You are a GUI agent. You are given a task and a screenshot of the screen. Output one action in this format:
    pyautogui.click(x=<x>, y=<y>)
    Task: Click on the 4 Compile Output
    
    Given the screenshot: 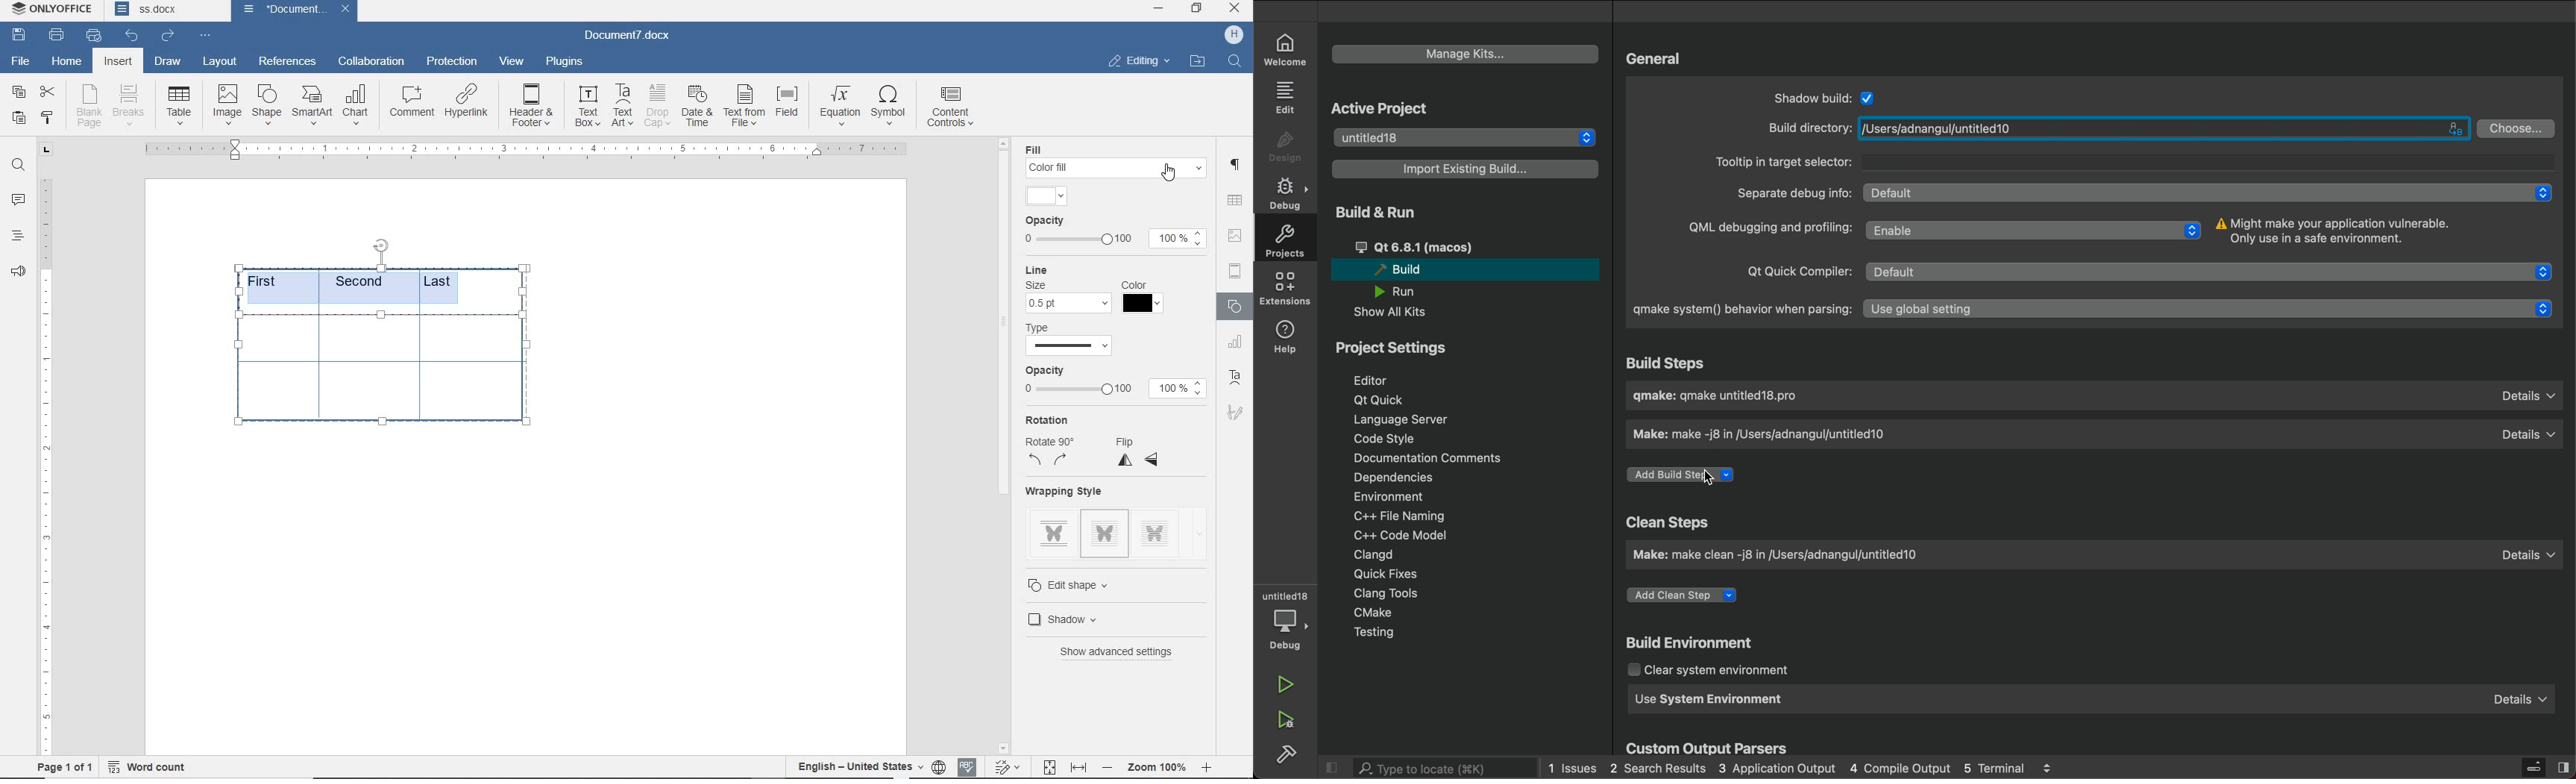 What is the action you would take?
    pyautogui.click(x=1899, y=766)
    